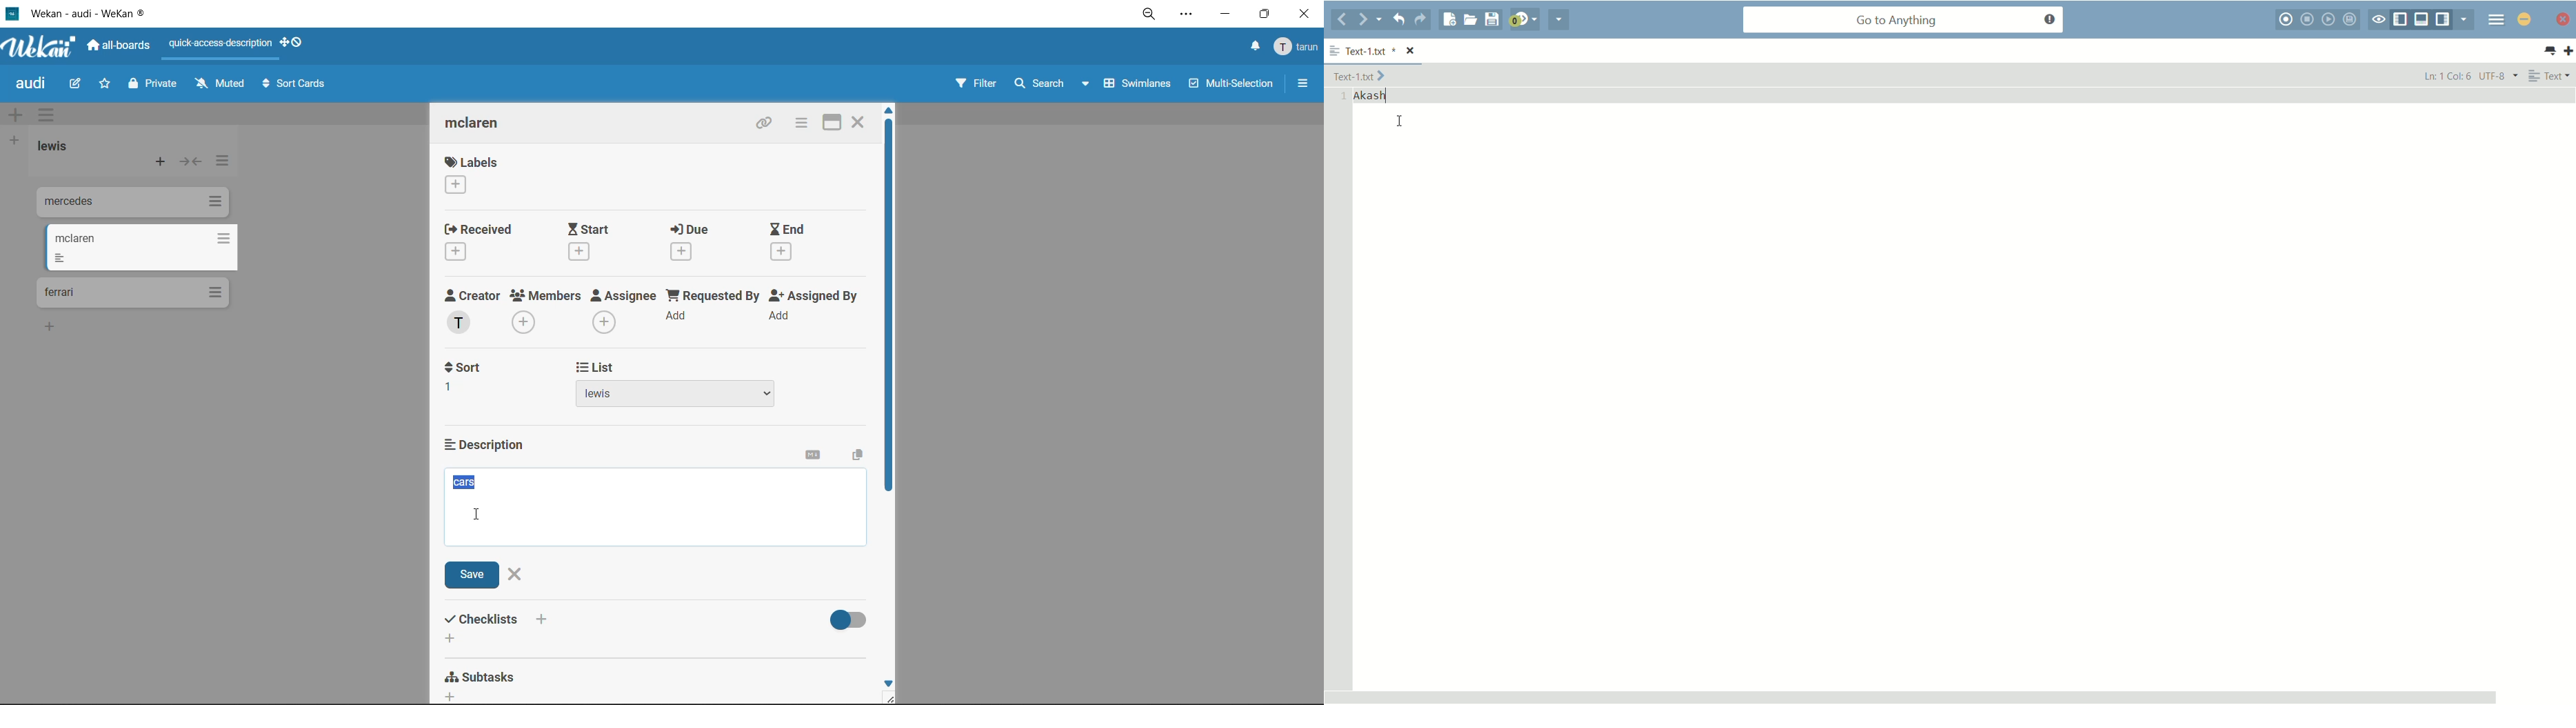  Describe the element at coordinates (479, 516) in the screenshot. I see `text cursor` at that location.